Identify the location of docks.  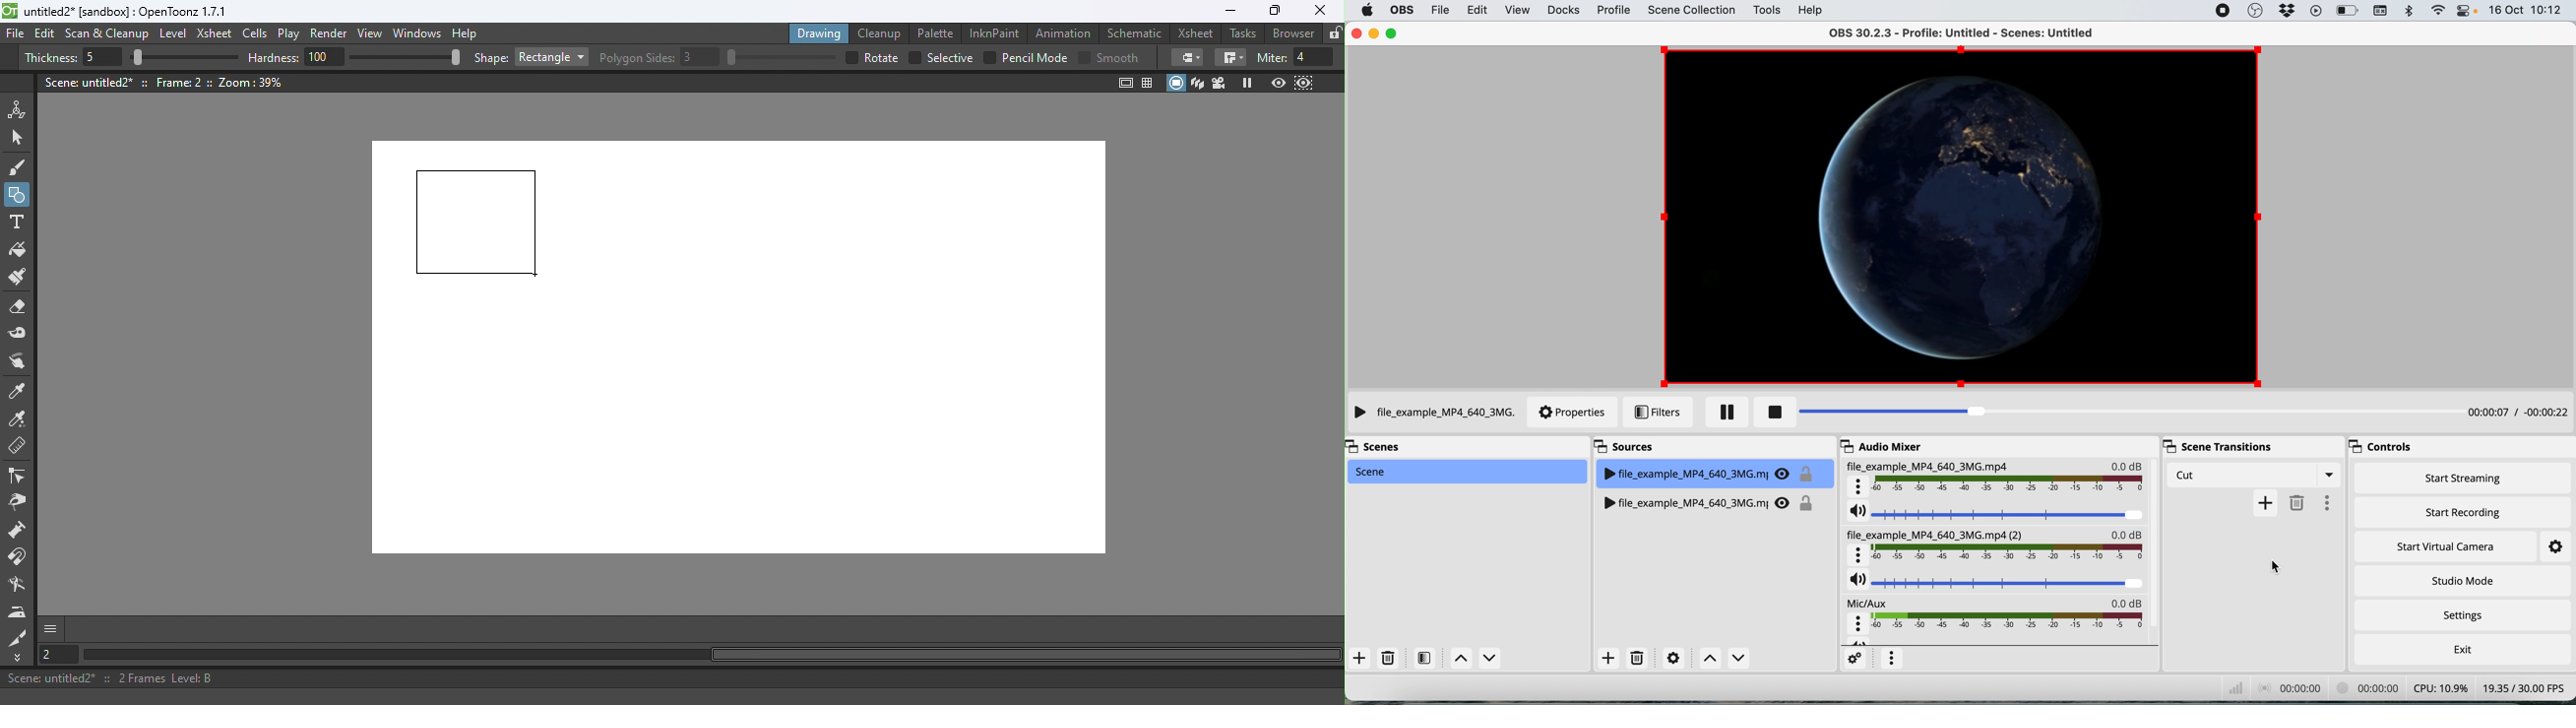
(1566, 10).